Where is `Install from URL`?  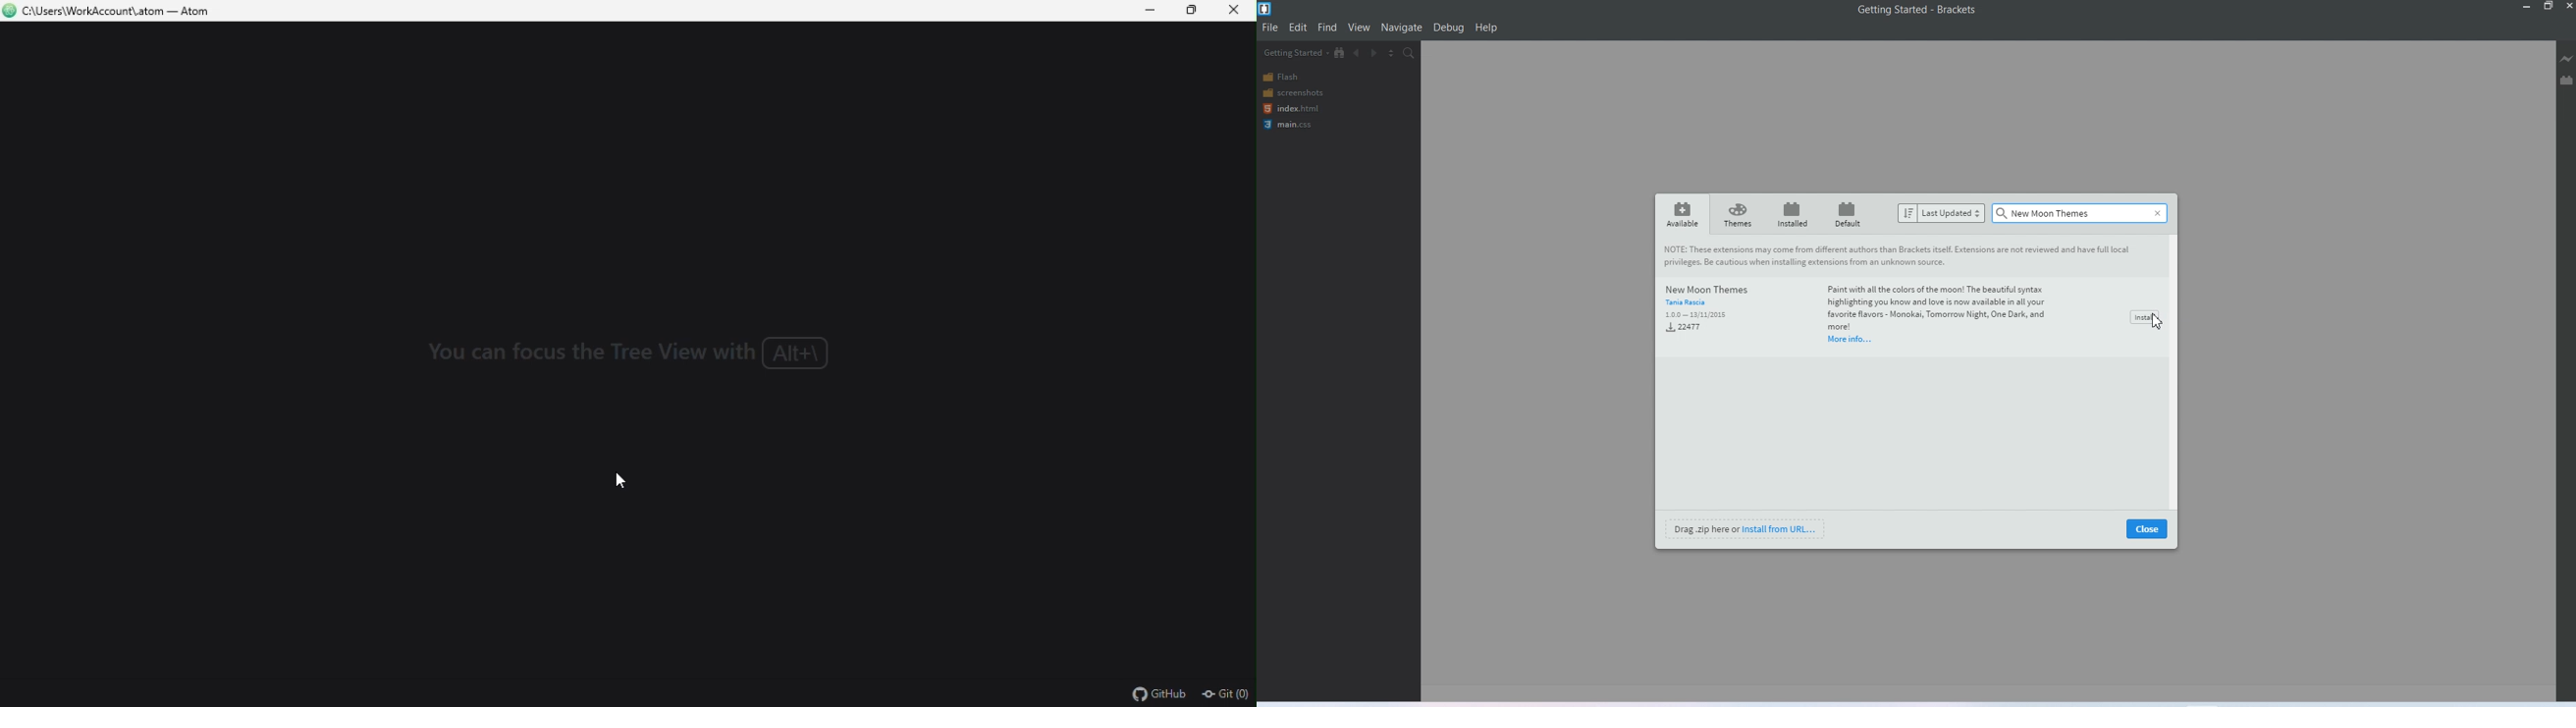
Install from URL is located at coordinates (1745, 528).